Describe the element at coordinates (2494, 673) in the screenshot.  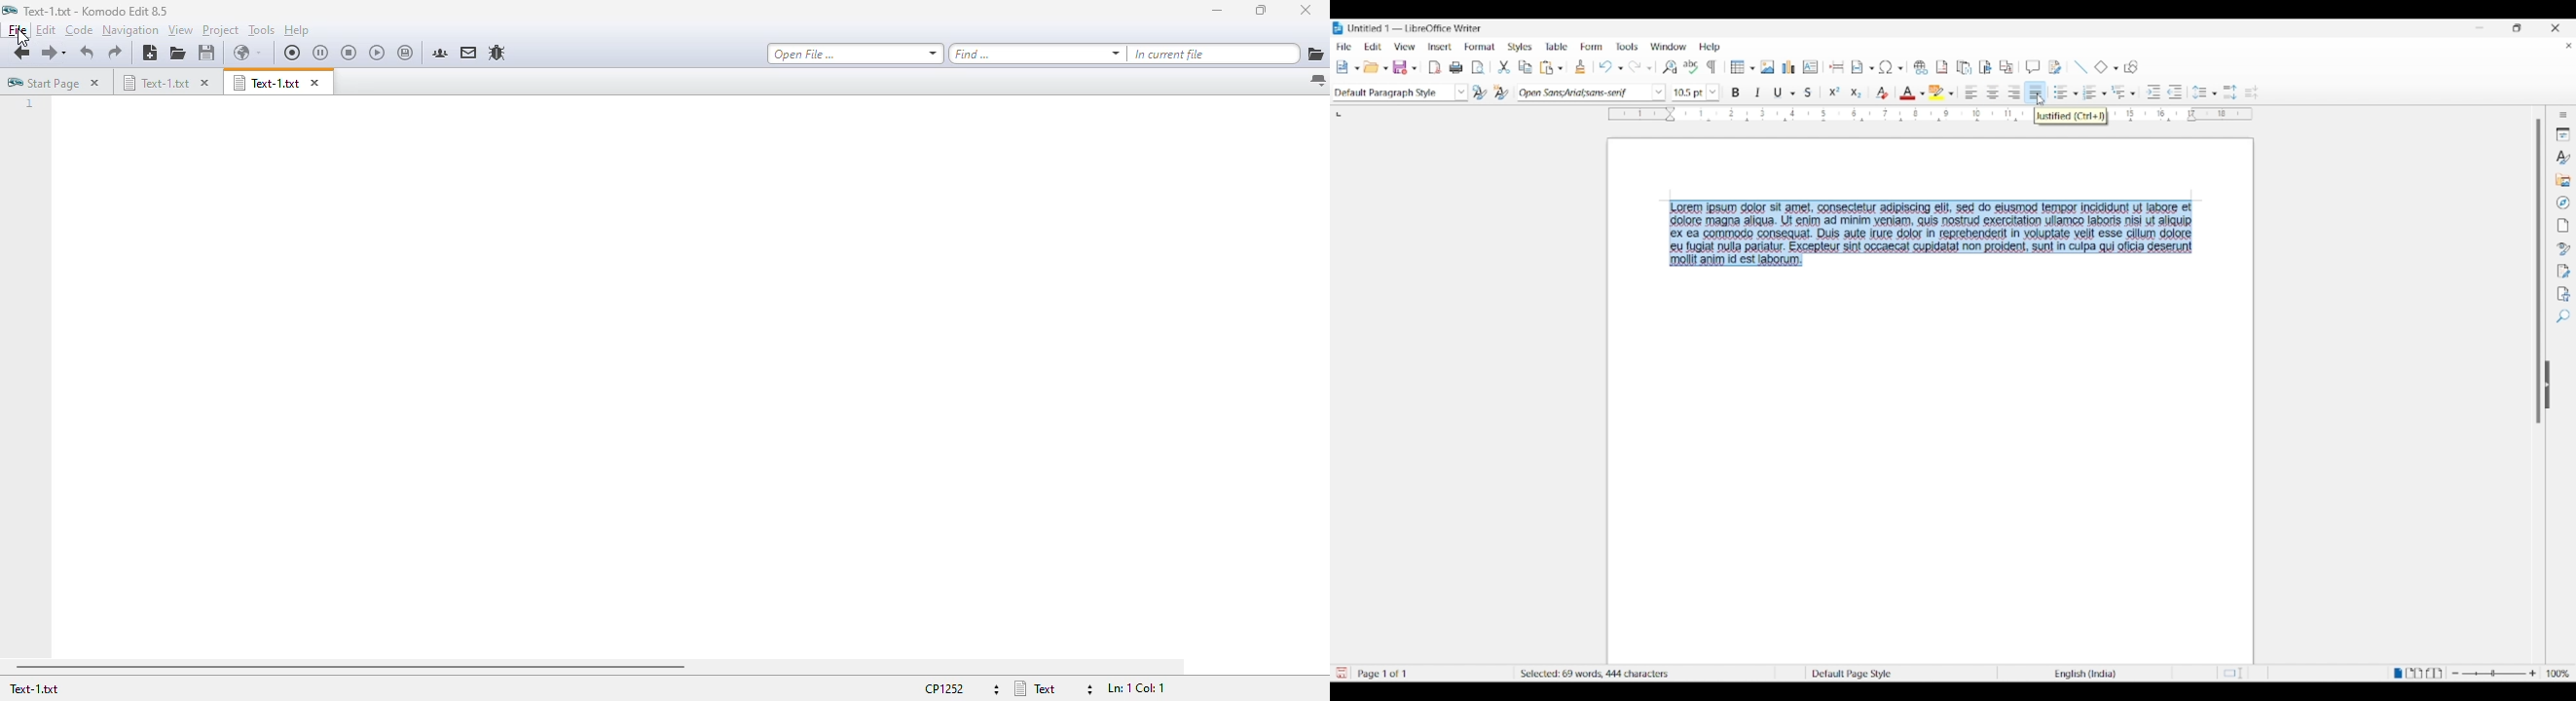
I see `Slider to Zoom in/out` at that location.